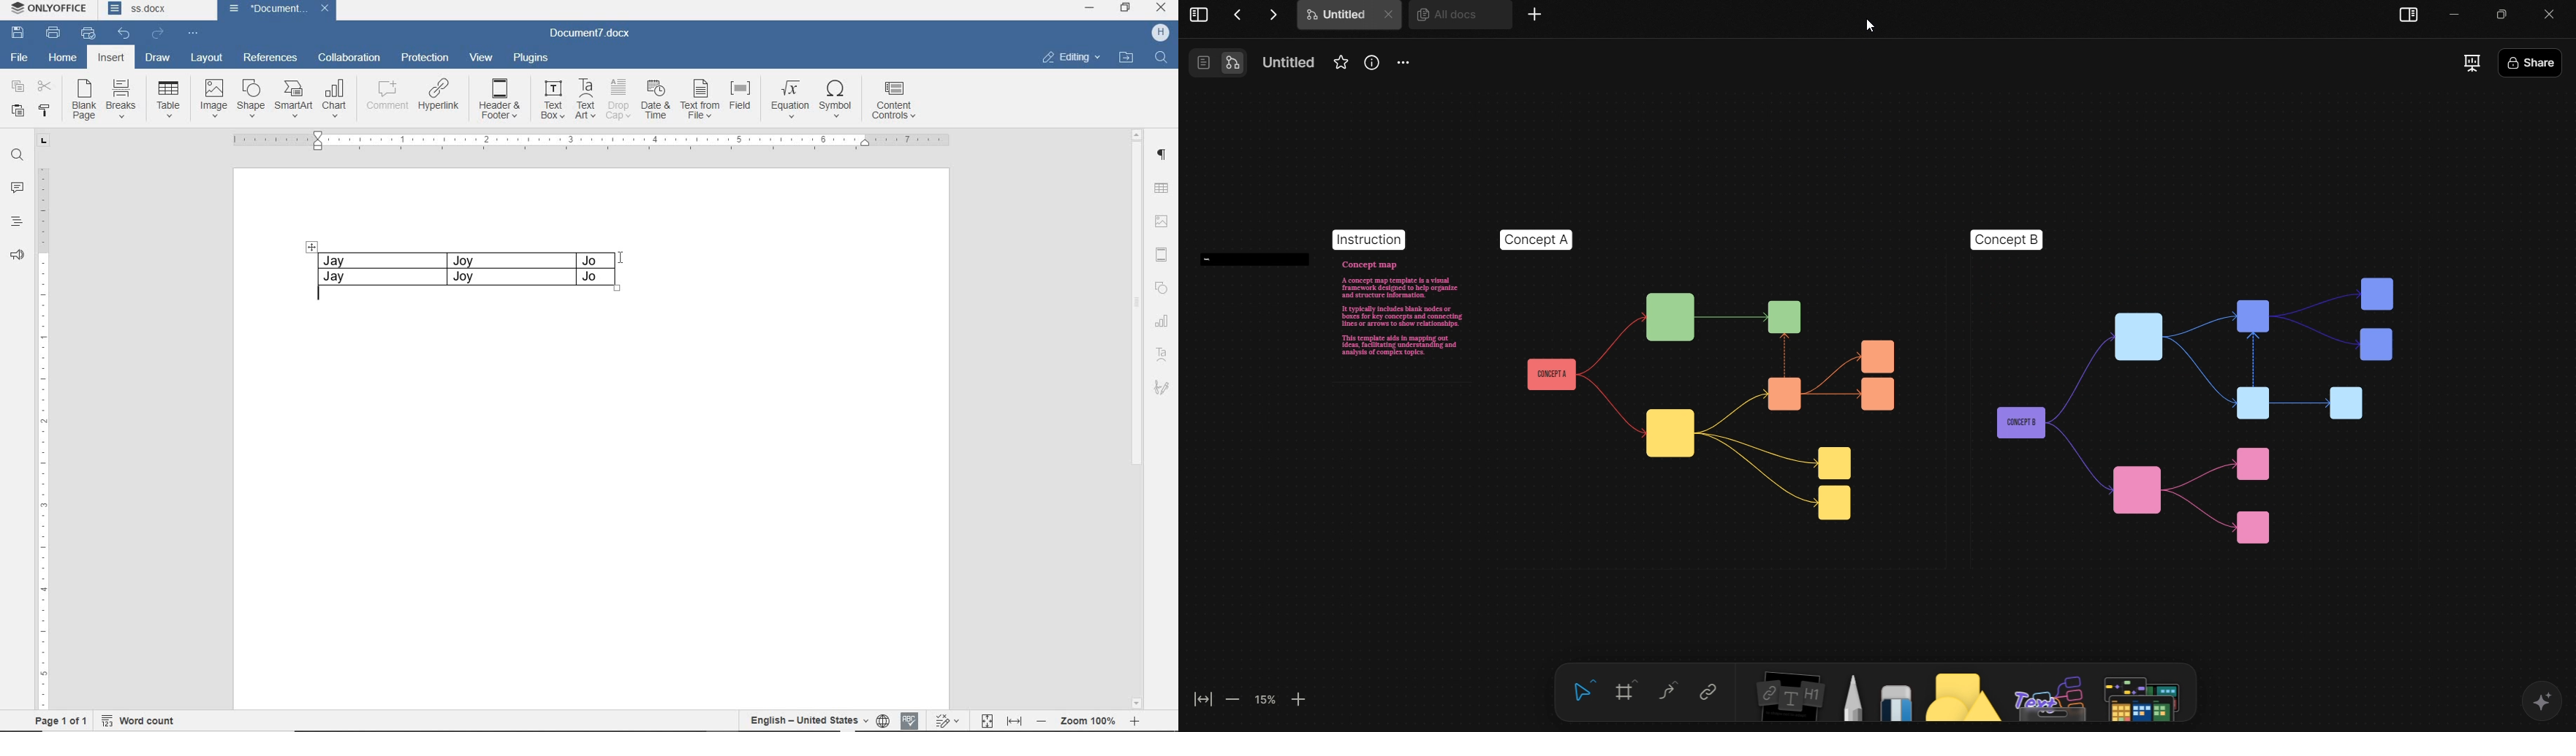  What do you see at coordinates (2458, 14) in the screenshot?
I see `minimize` at bounding box center [2458, 14].